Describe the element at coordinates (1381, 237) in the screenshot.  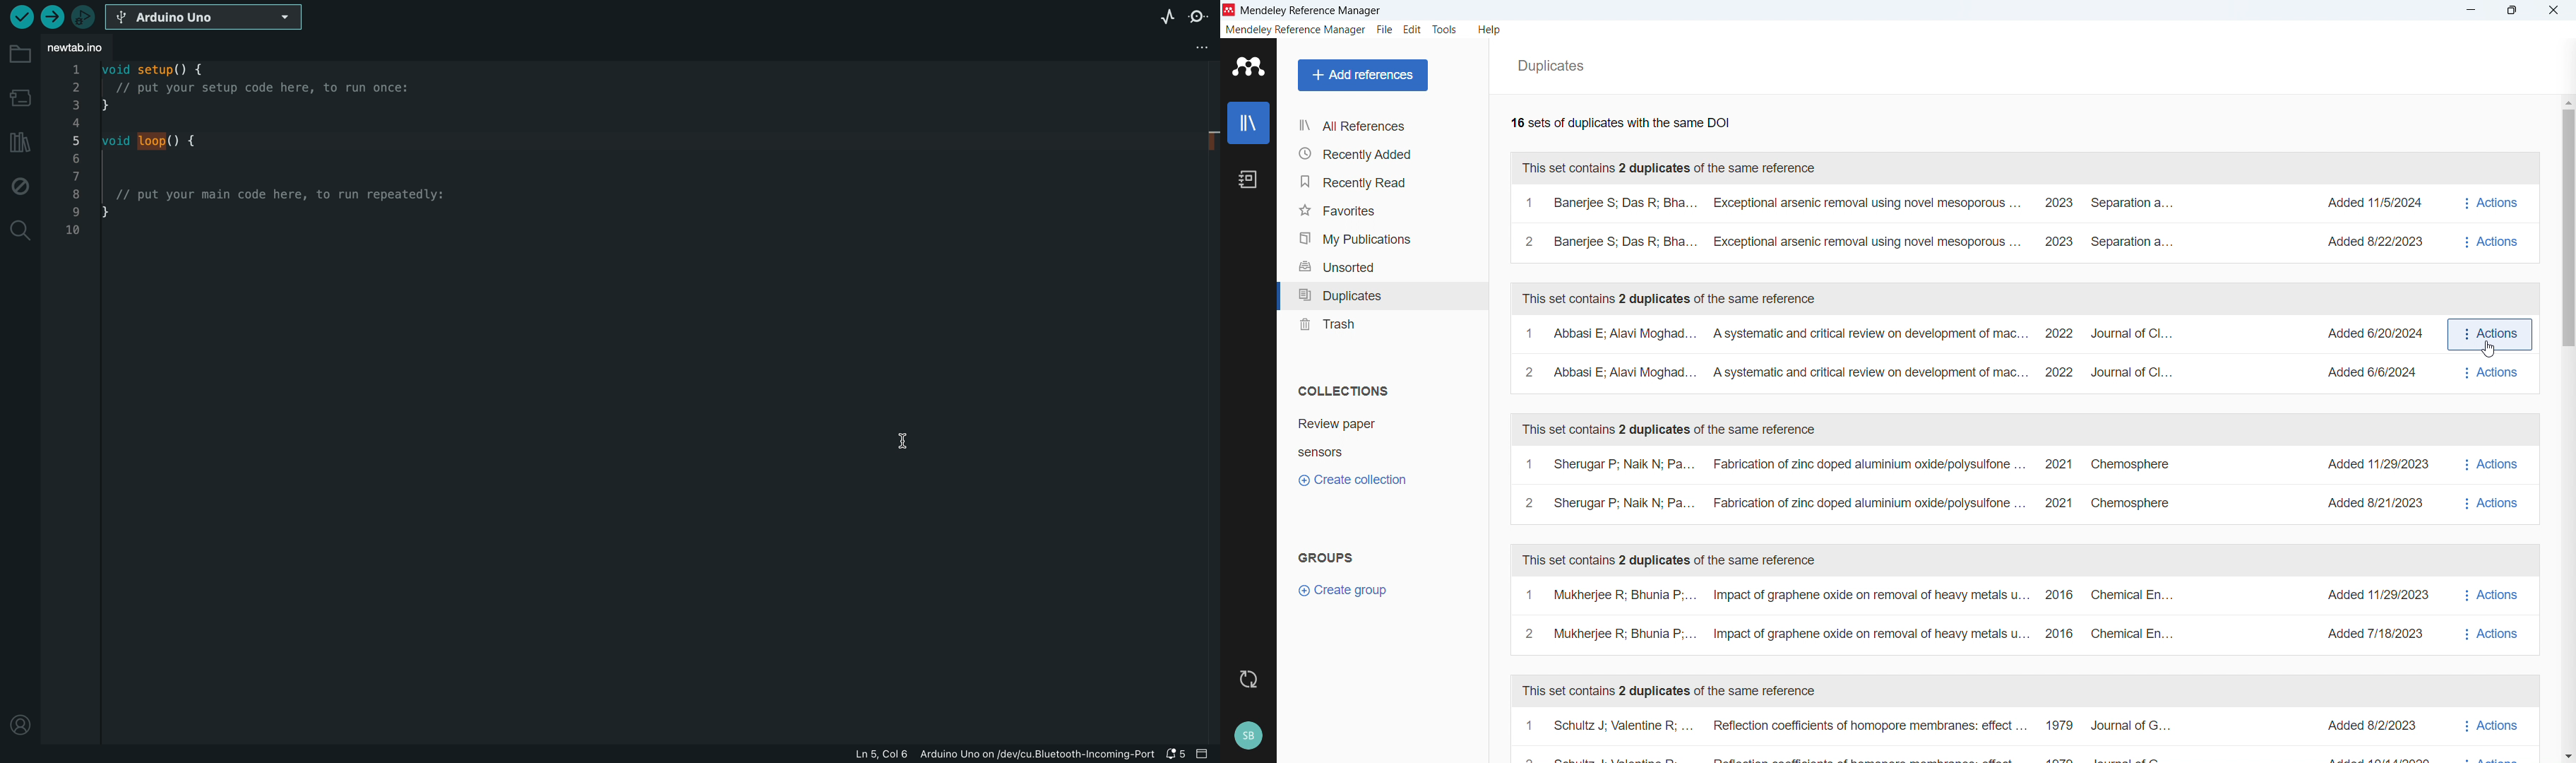
I see `My publications ` at that location.